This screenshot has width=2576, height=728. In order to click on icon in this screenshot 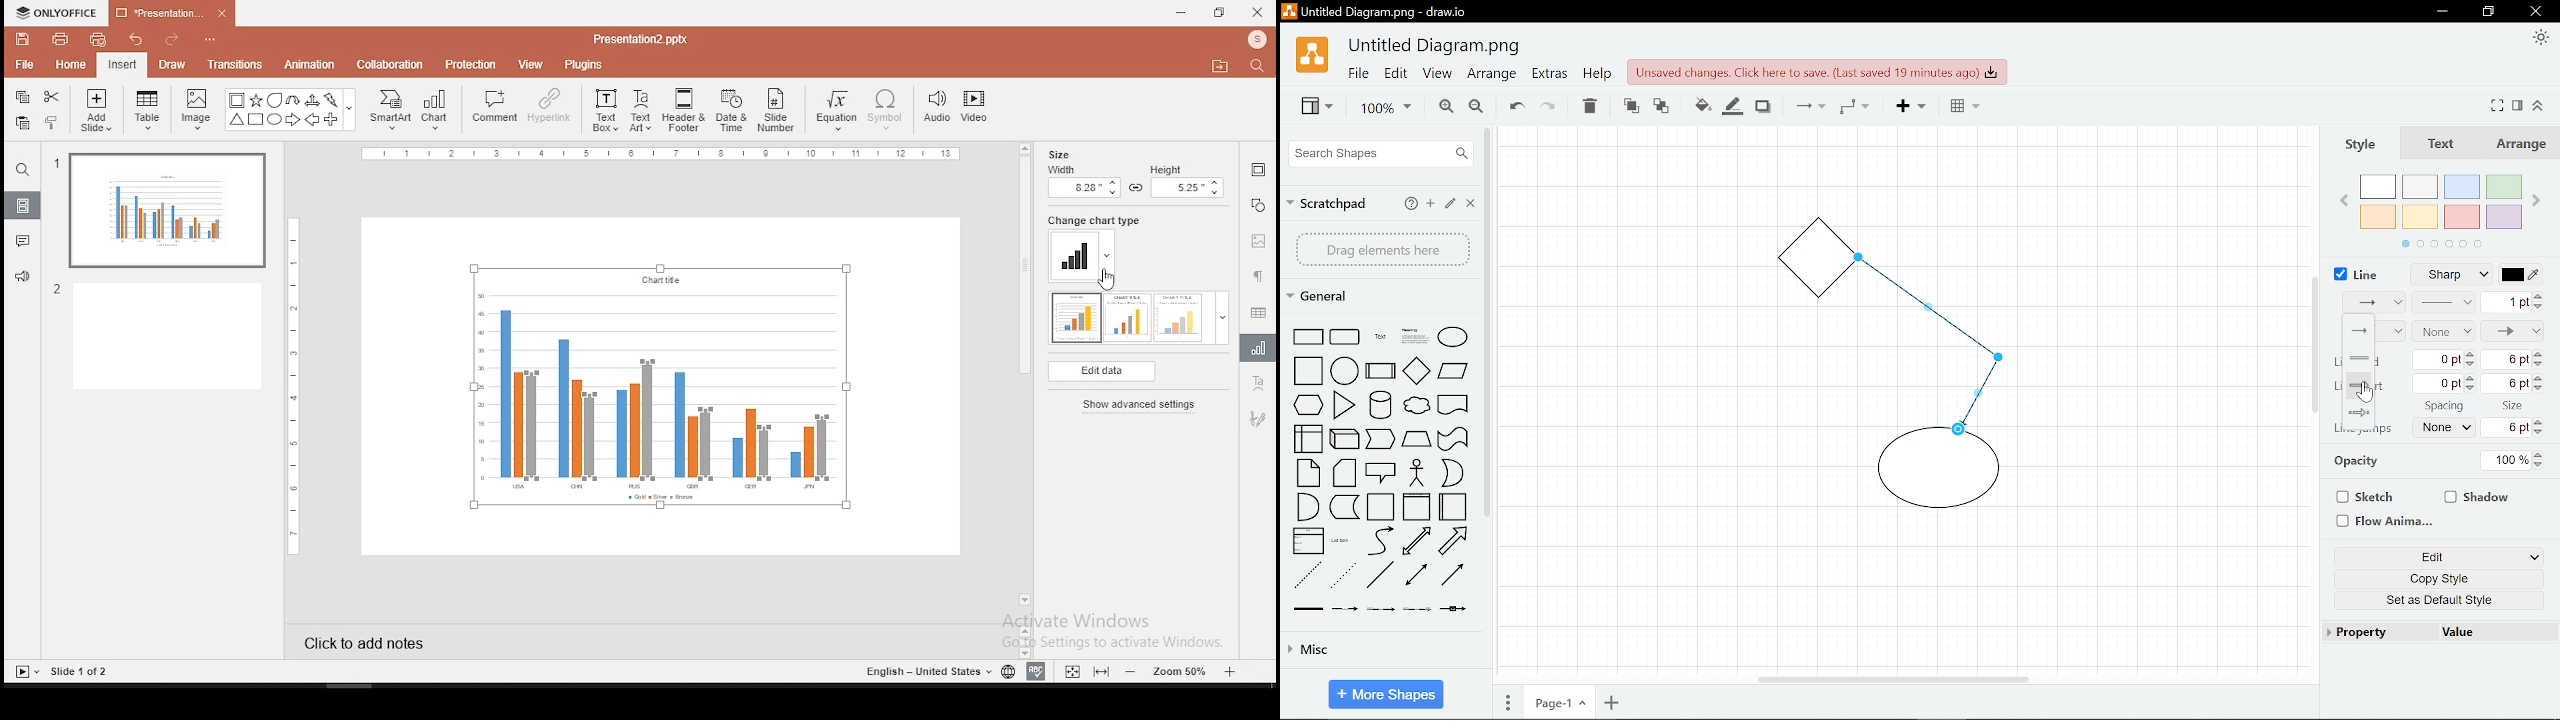, I will do `click(1257, 41)`.